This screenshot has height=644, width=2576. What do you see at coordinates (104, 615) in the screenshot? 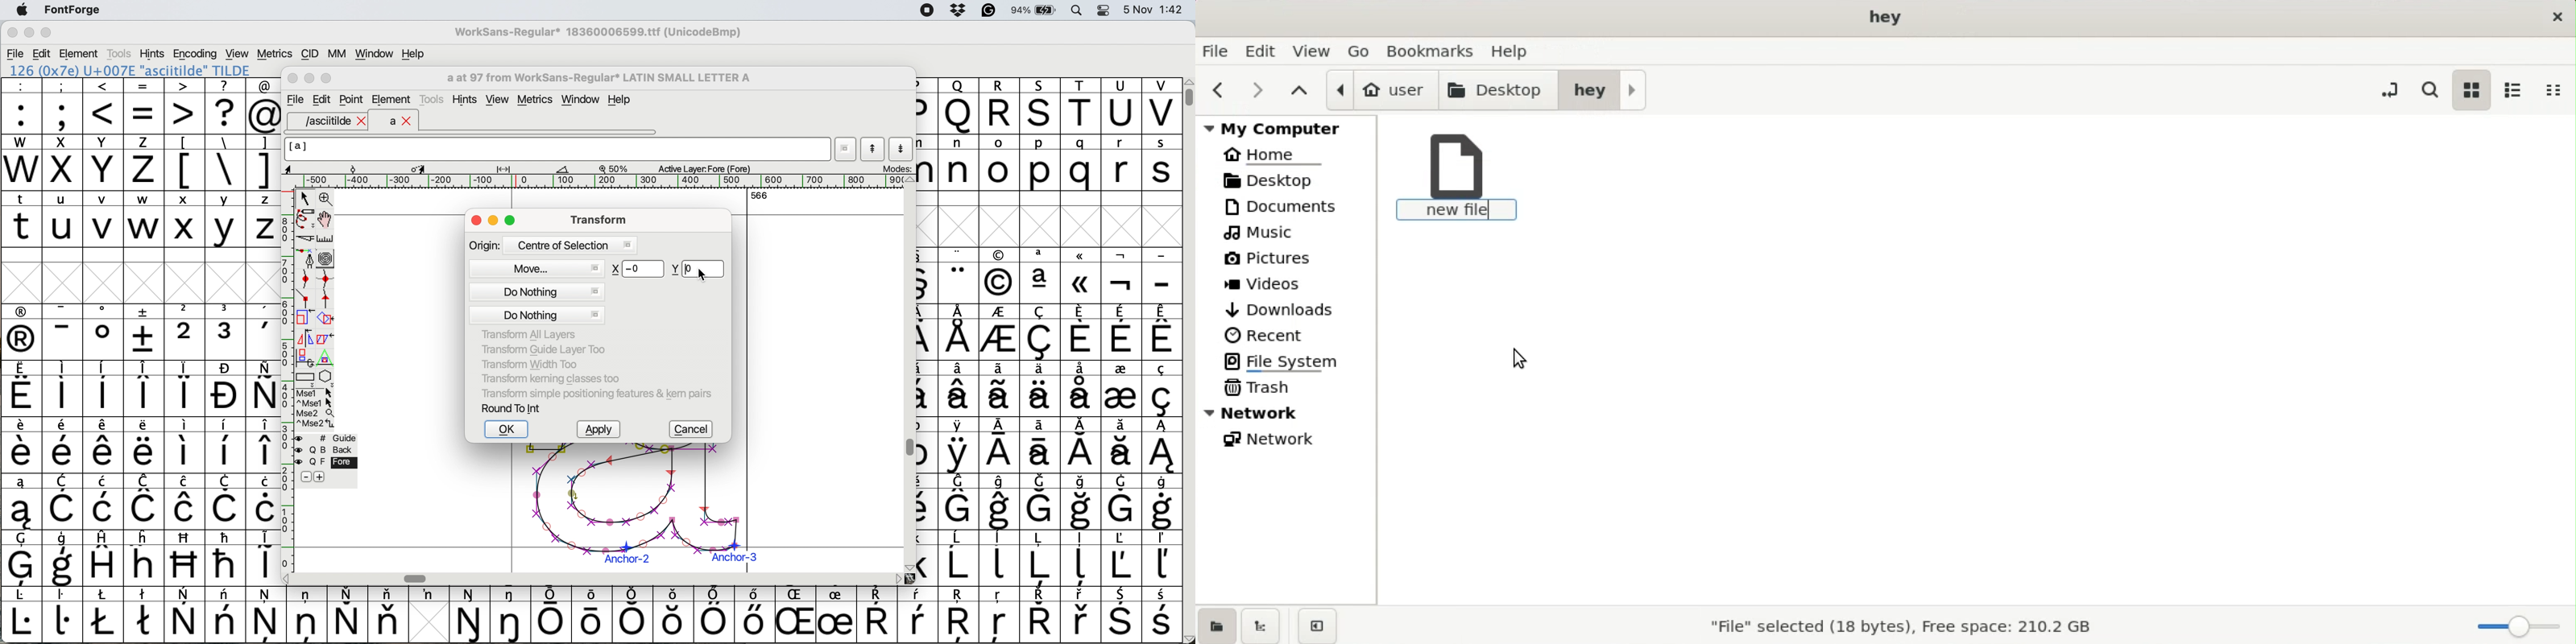
I see `symbol` at bounding box center [104, 615].